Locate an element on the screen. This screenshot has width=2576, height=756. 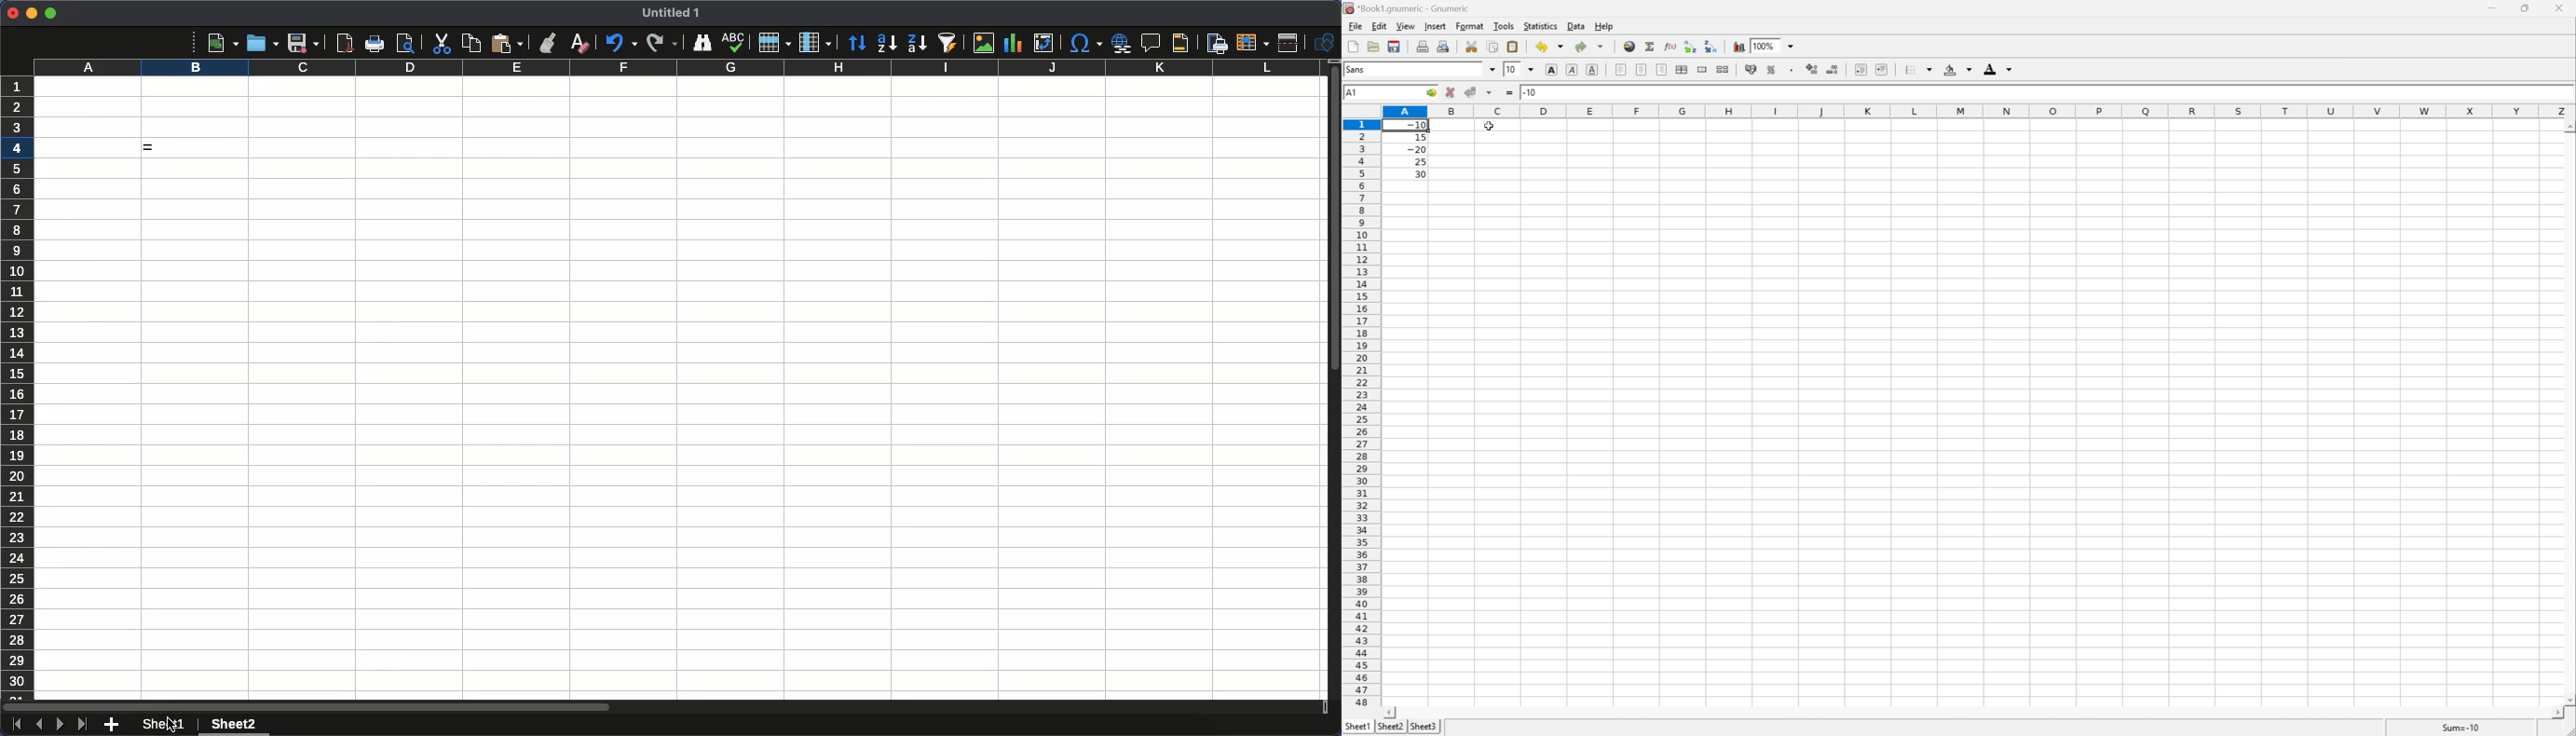
Open mobile file is located at coordinates (1393, 46).